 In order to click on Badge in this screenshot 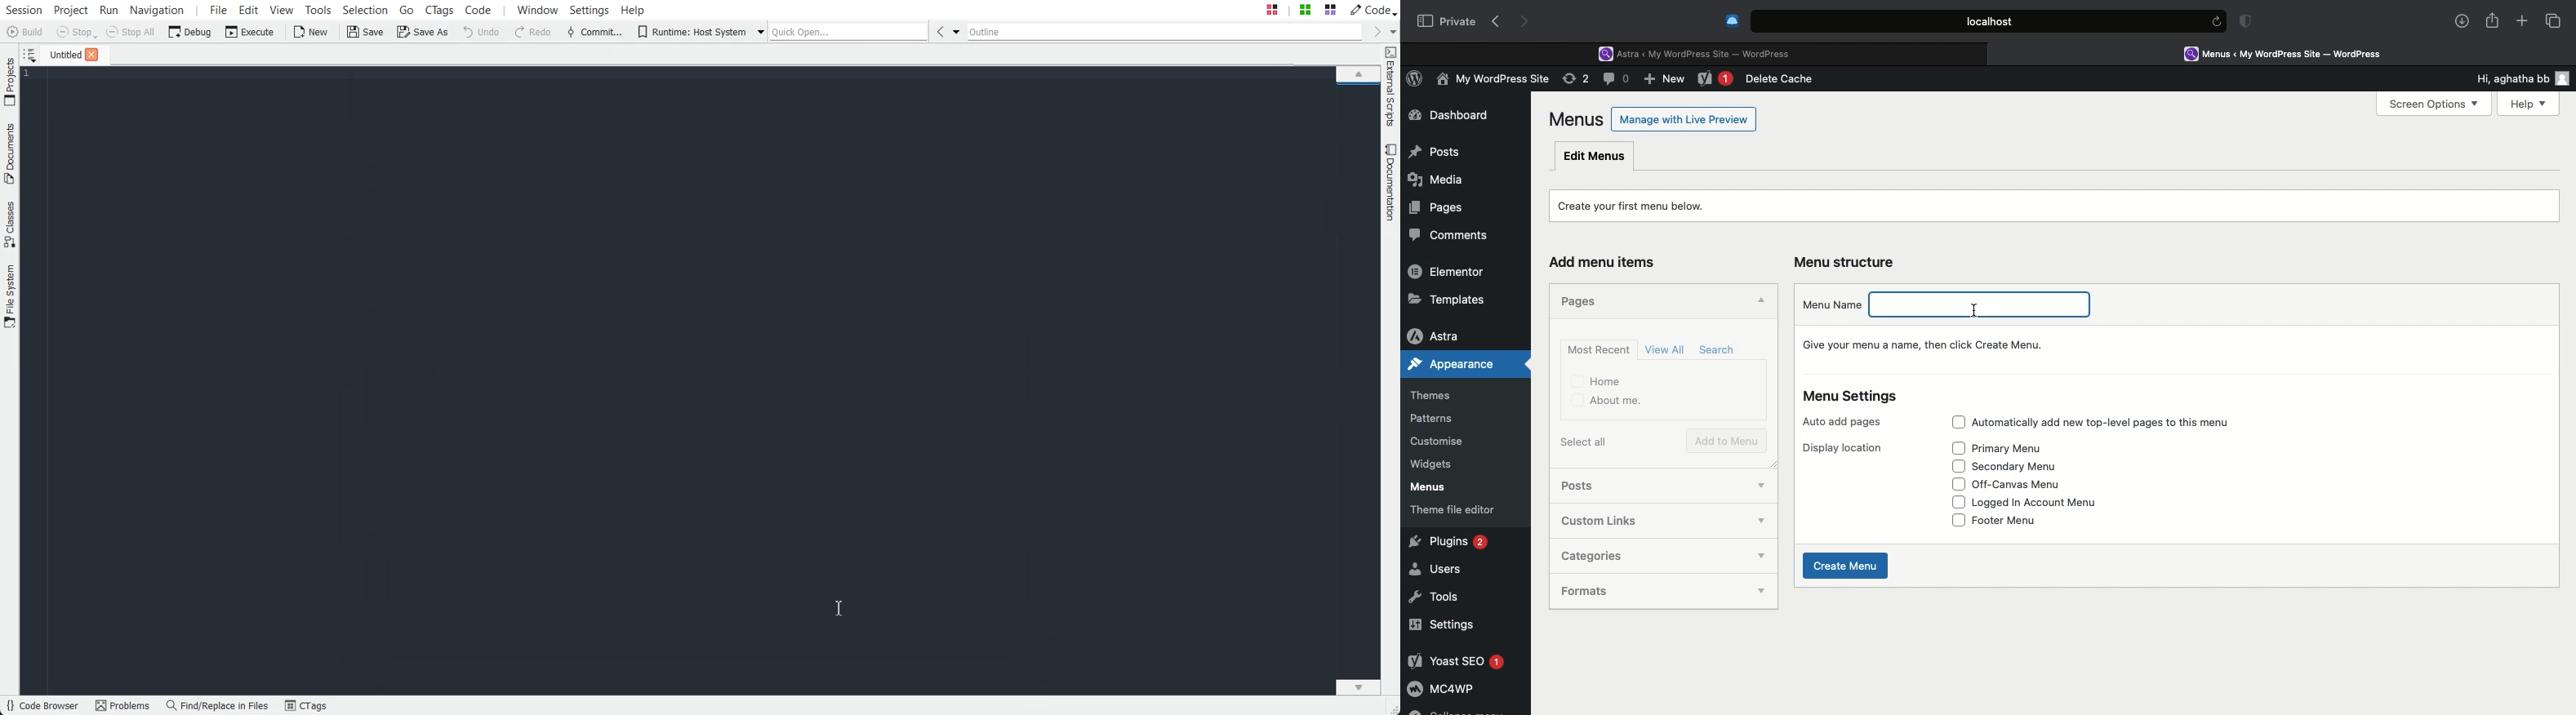, I will do `click(2249, 23)`.